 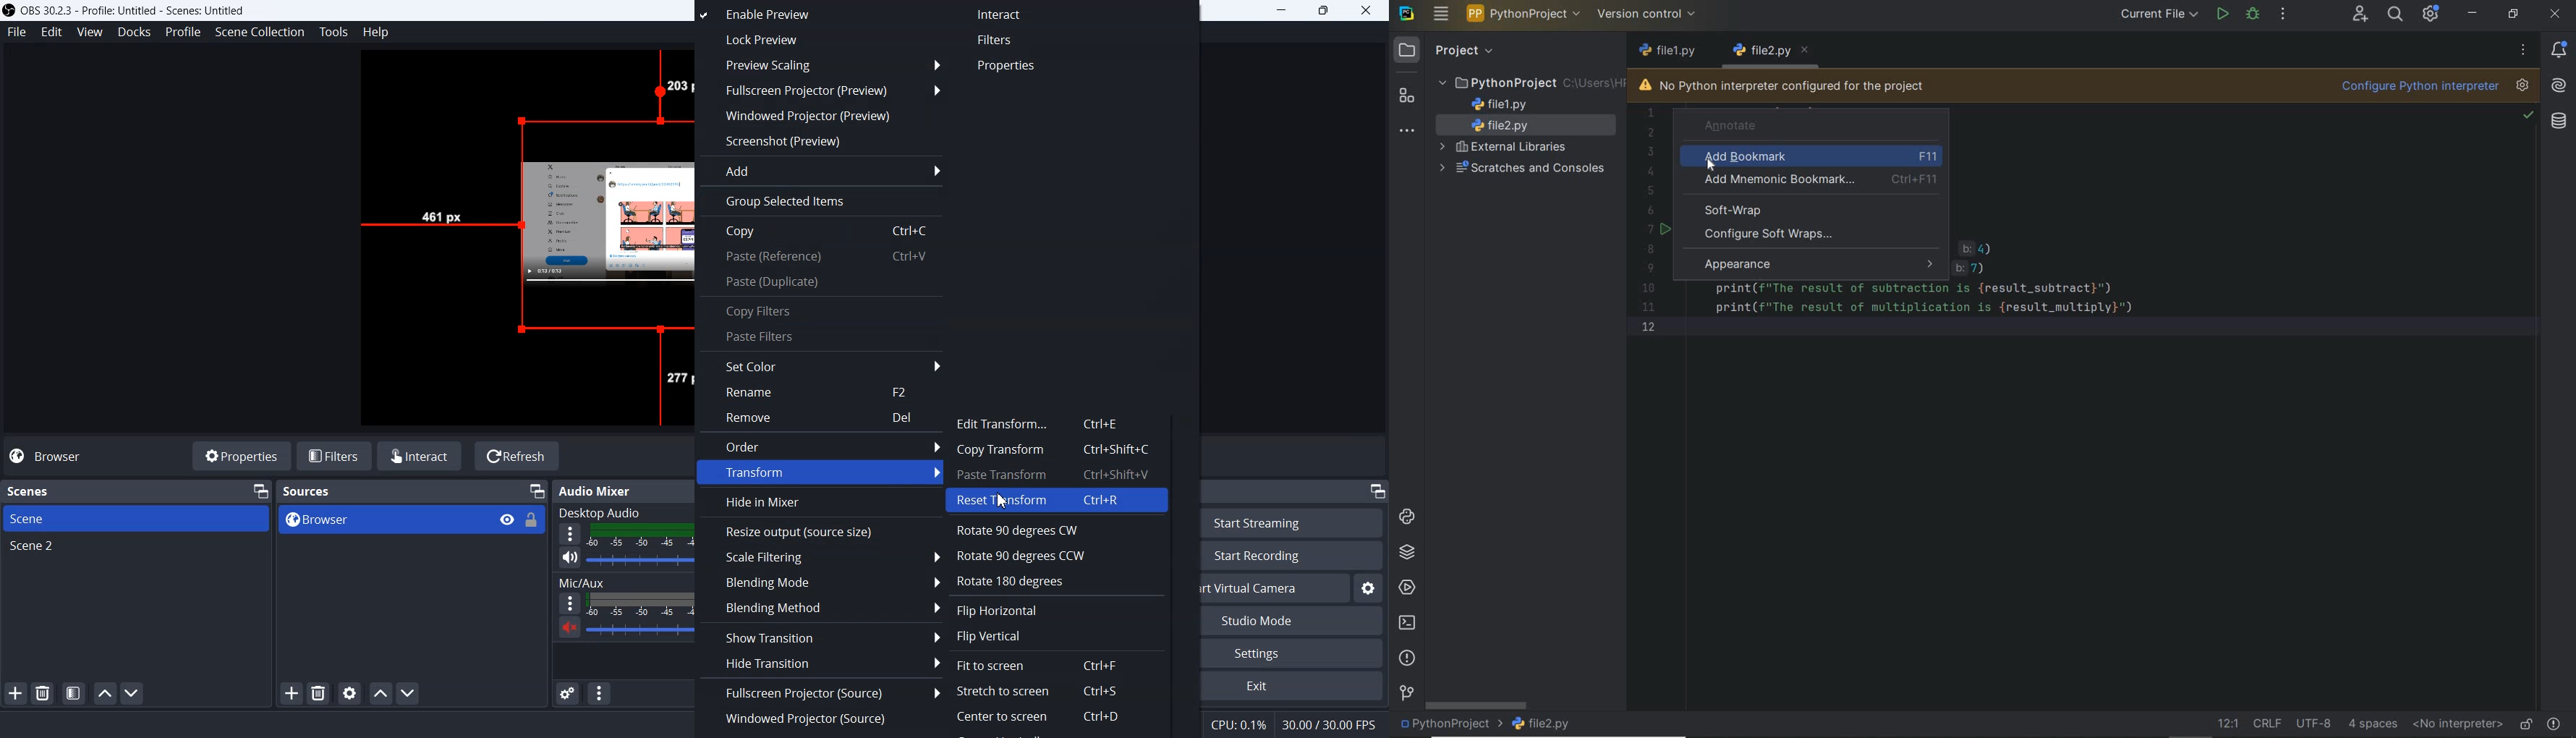 I want to click on Browser, so click(x=50, y=457).